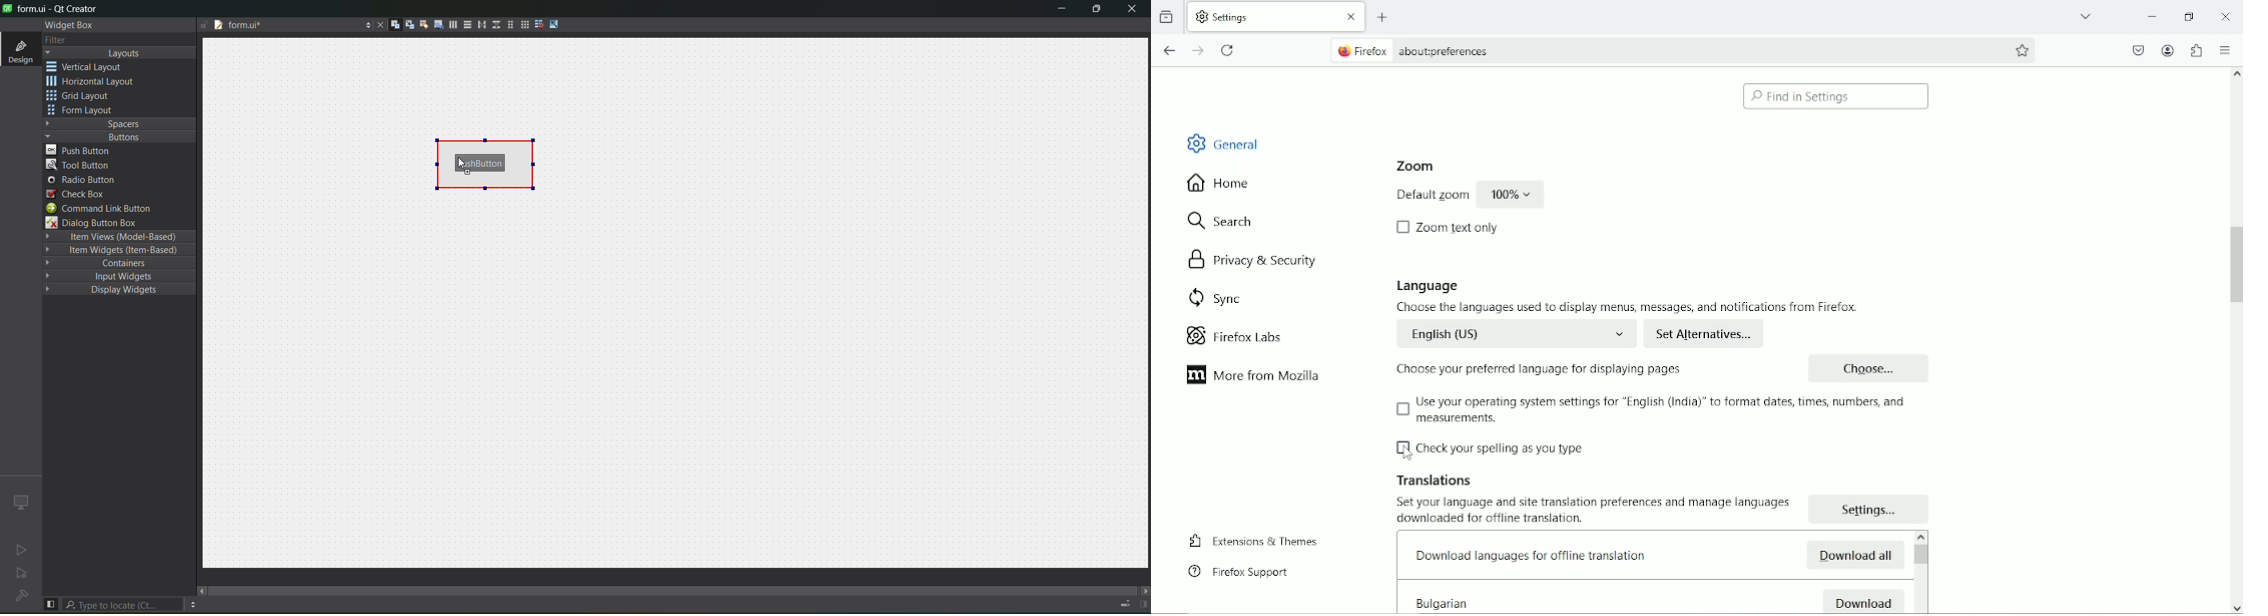 Image resolution: width=2268 pixels, height=616 pixels. Describe the element at coordinates (2169, 51) in the screenshot. I see `Account` at that location.